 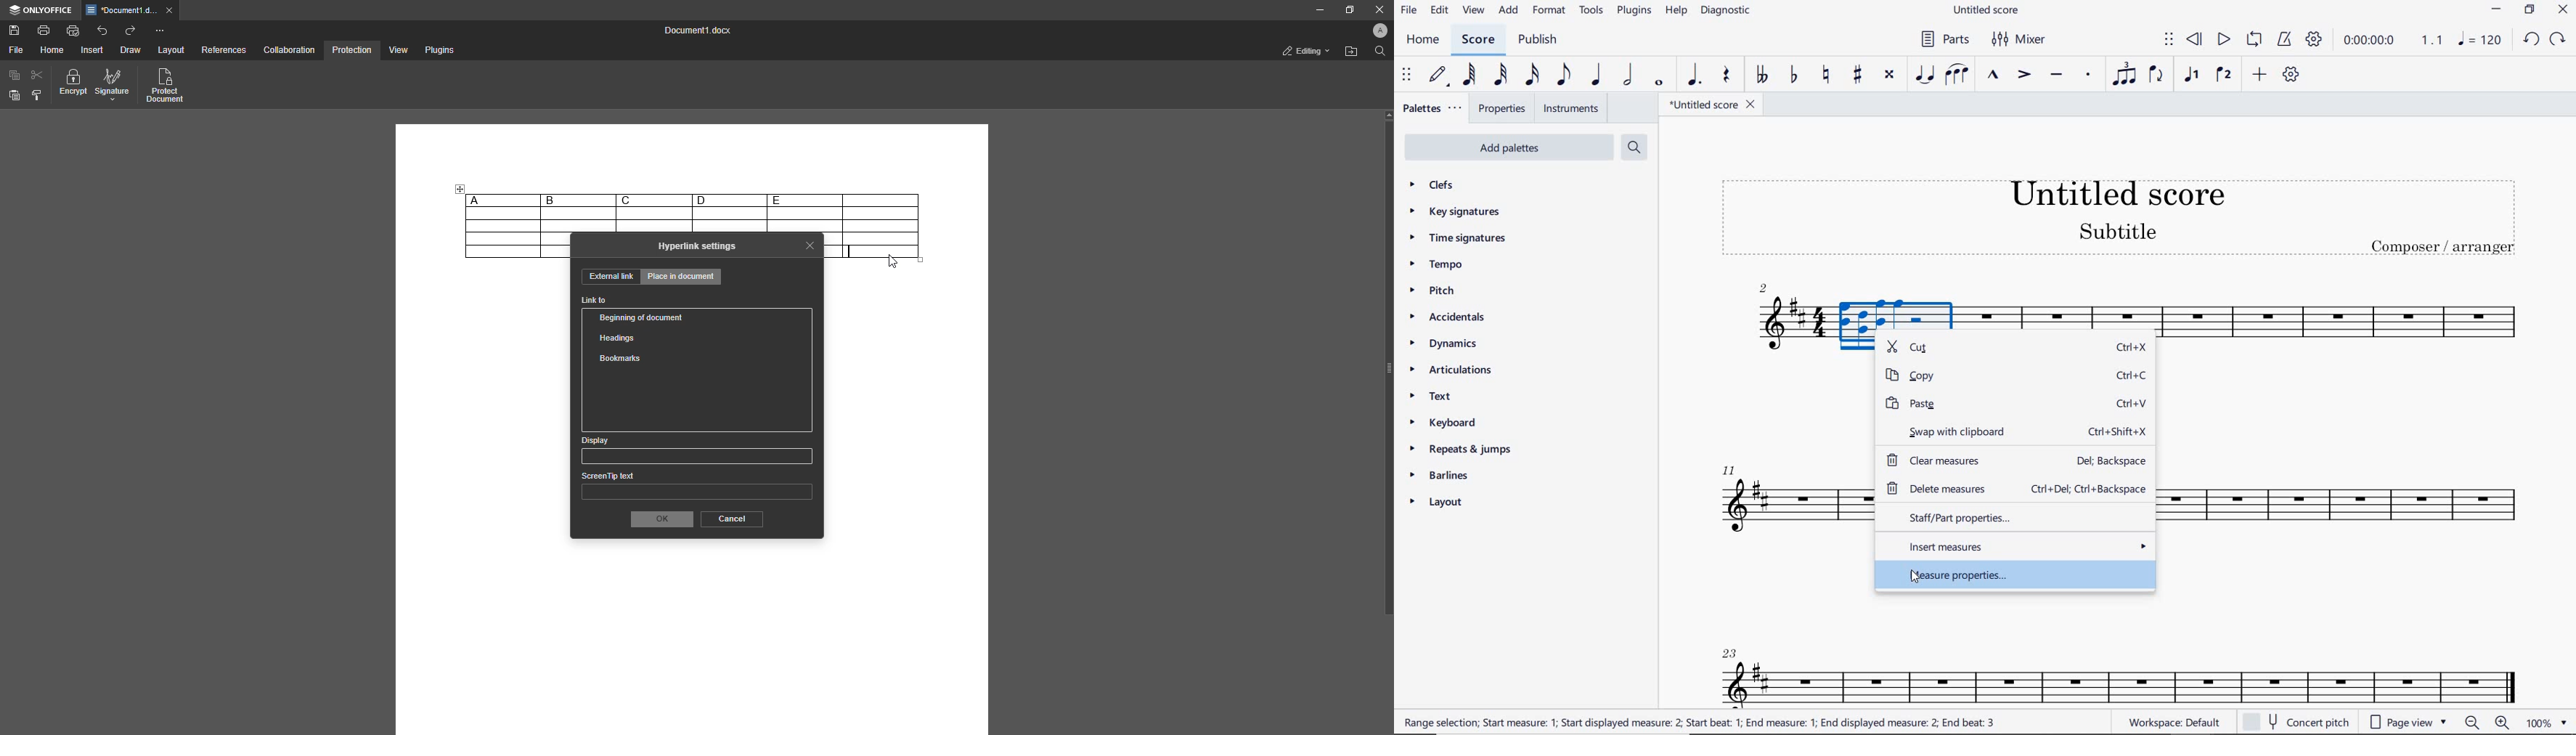 What do you see at coordinates (578, 200) in the screenshot?
I see `B` at bounding box center [578, 200].